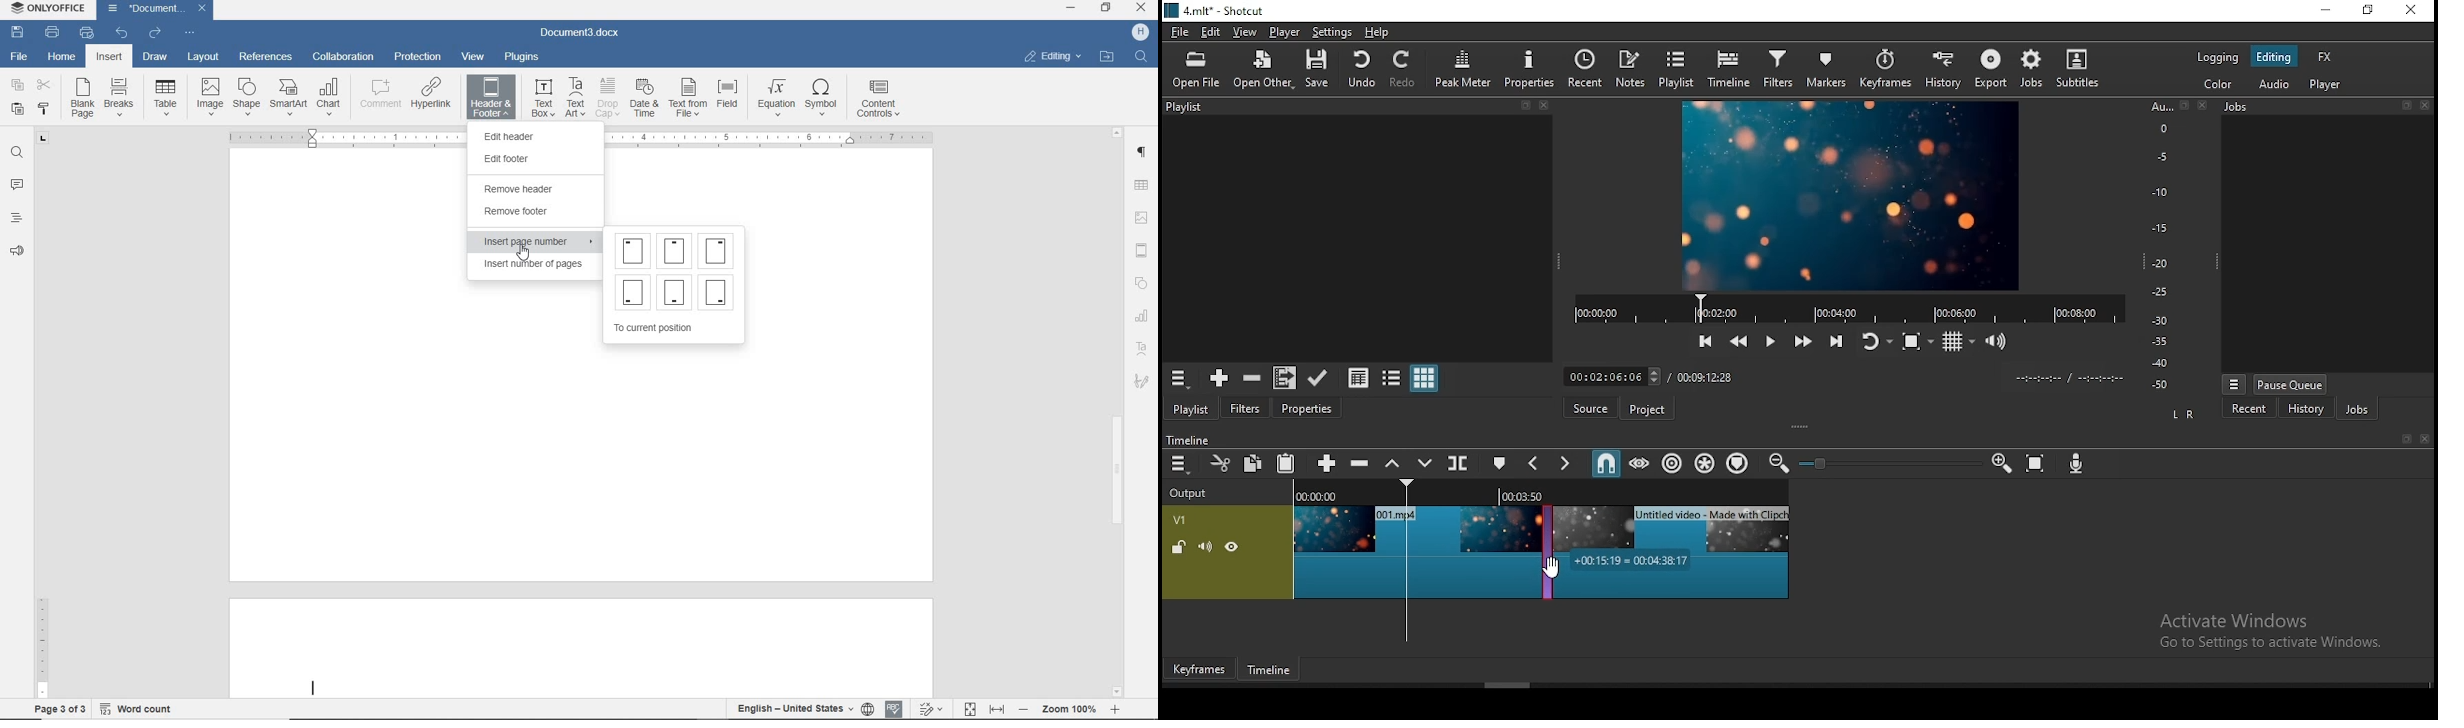 The height and width of the screenshot is (728, 2464). Describe the element at coordinates (1837, 342) in the screenshot. I see `skip to the next point` at that location.